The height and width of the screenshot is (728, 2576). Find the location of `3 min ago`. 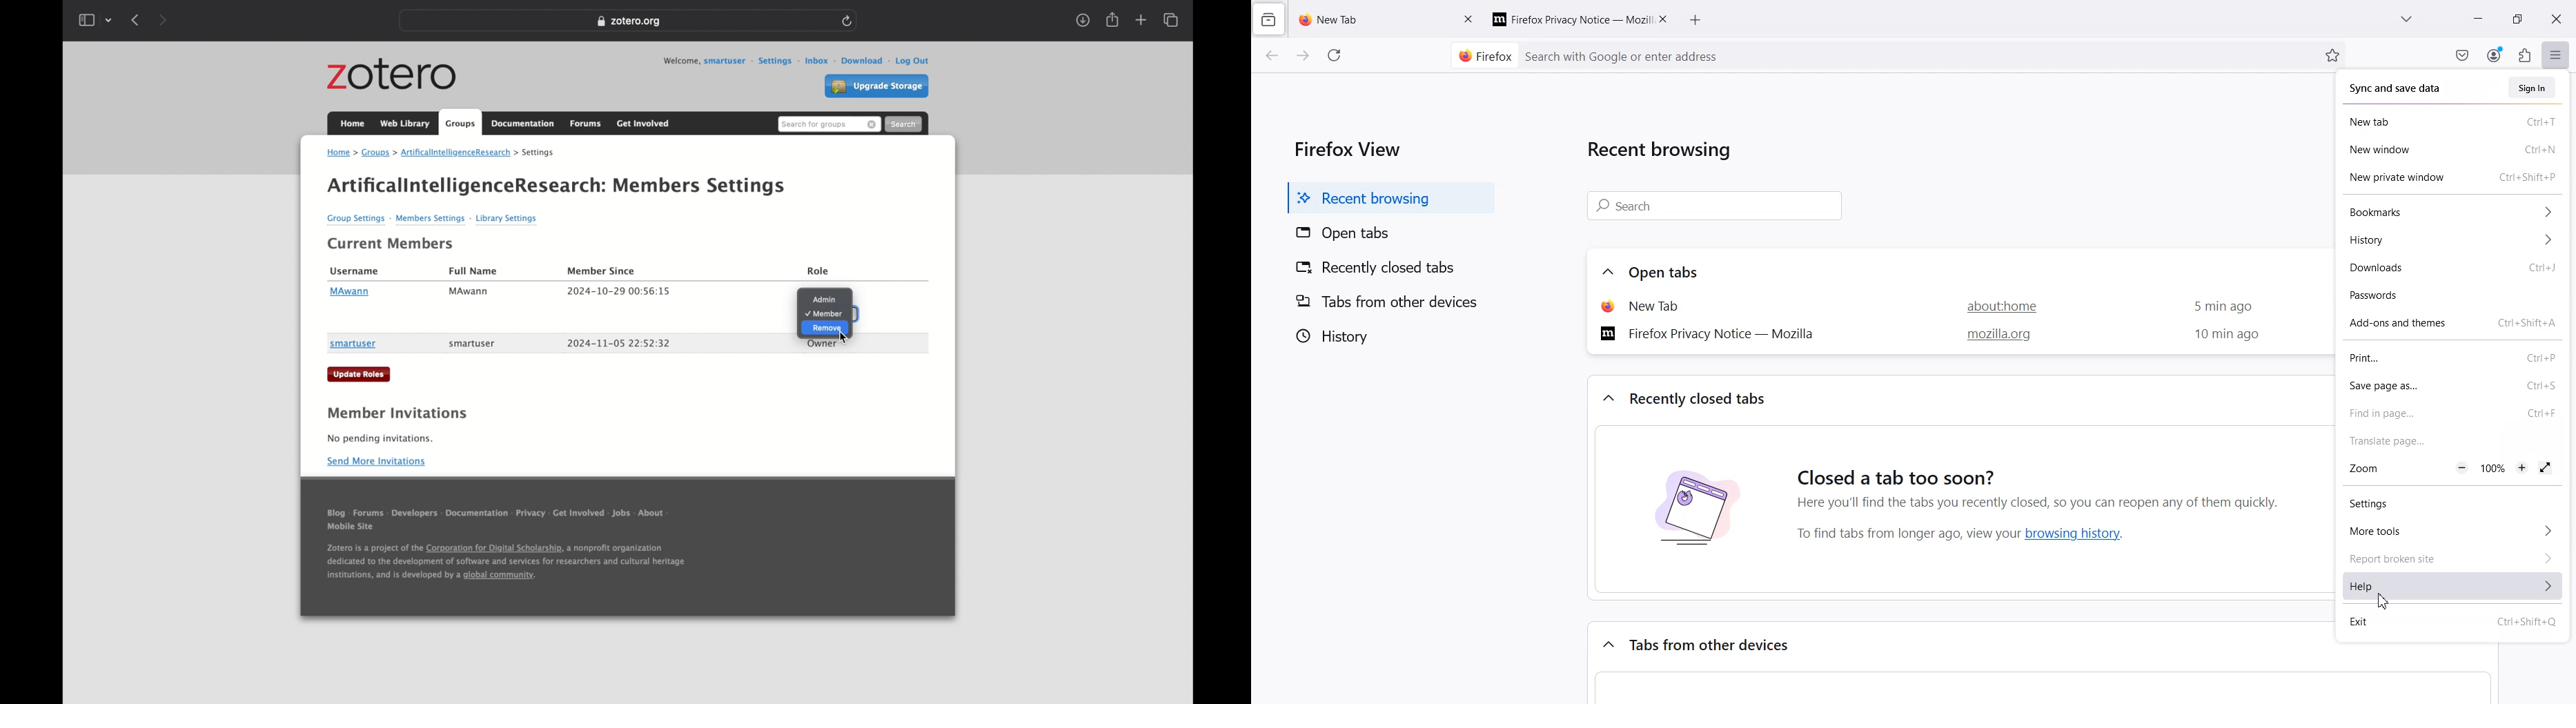

3 min ago is located at coordinates (2218, 307).